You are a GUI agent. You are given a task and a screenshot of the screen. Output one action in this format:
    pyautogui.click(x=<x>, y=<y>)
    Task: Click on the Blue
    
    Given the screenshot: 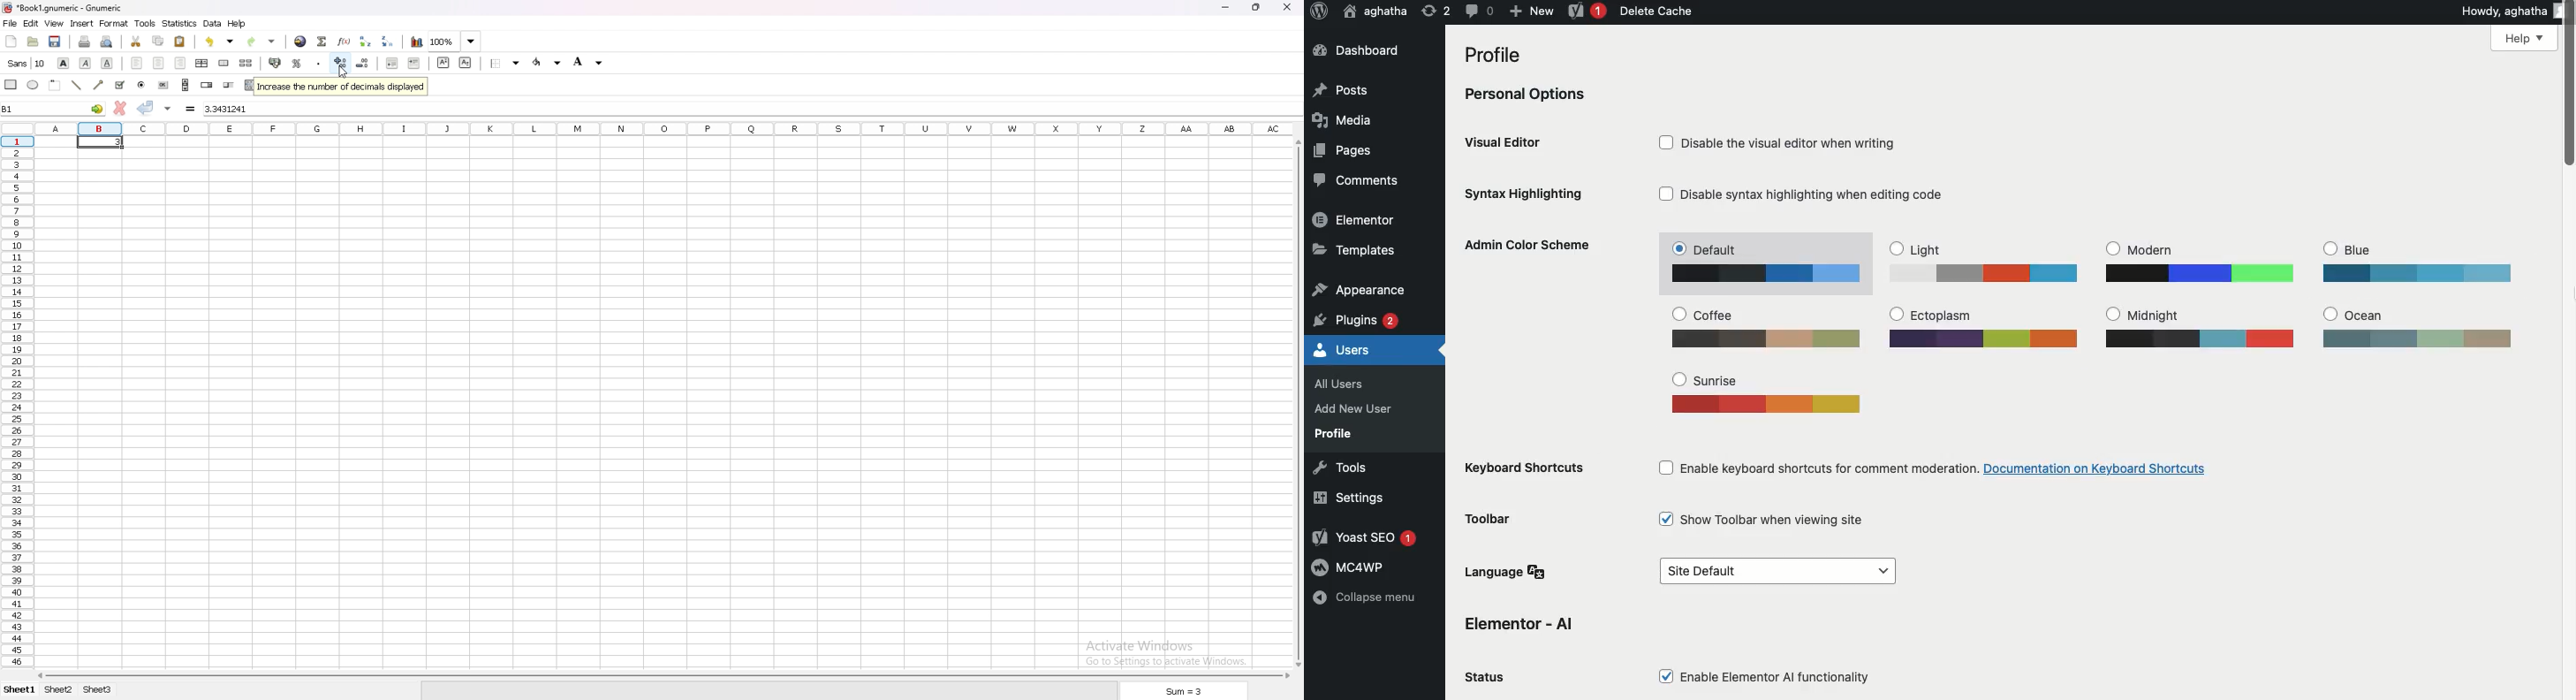 What is the action you would take?
    pyautogui.click(x=2416, y=259)
    